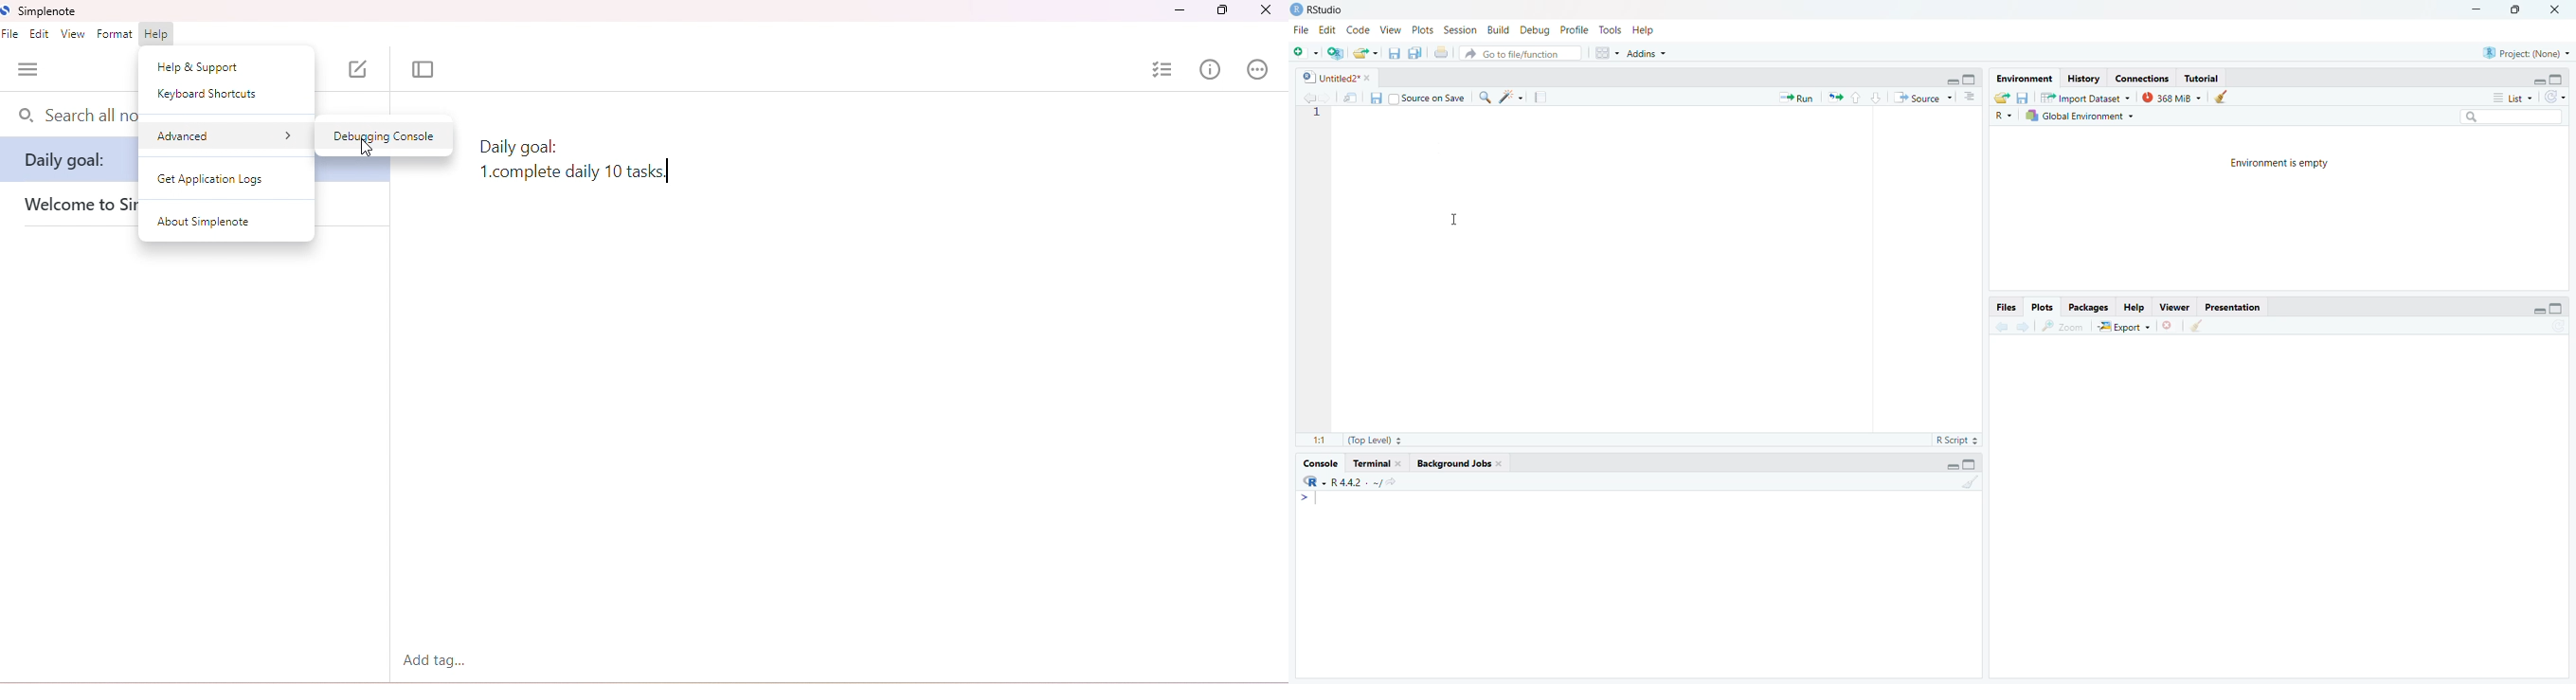 The height and width of the screenshot is (700, 2576). What do you see at coordinates (1257, 68) in the screenshot?
I see `actions` at bounding box center [1257, 68].